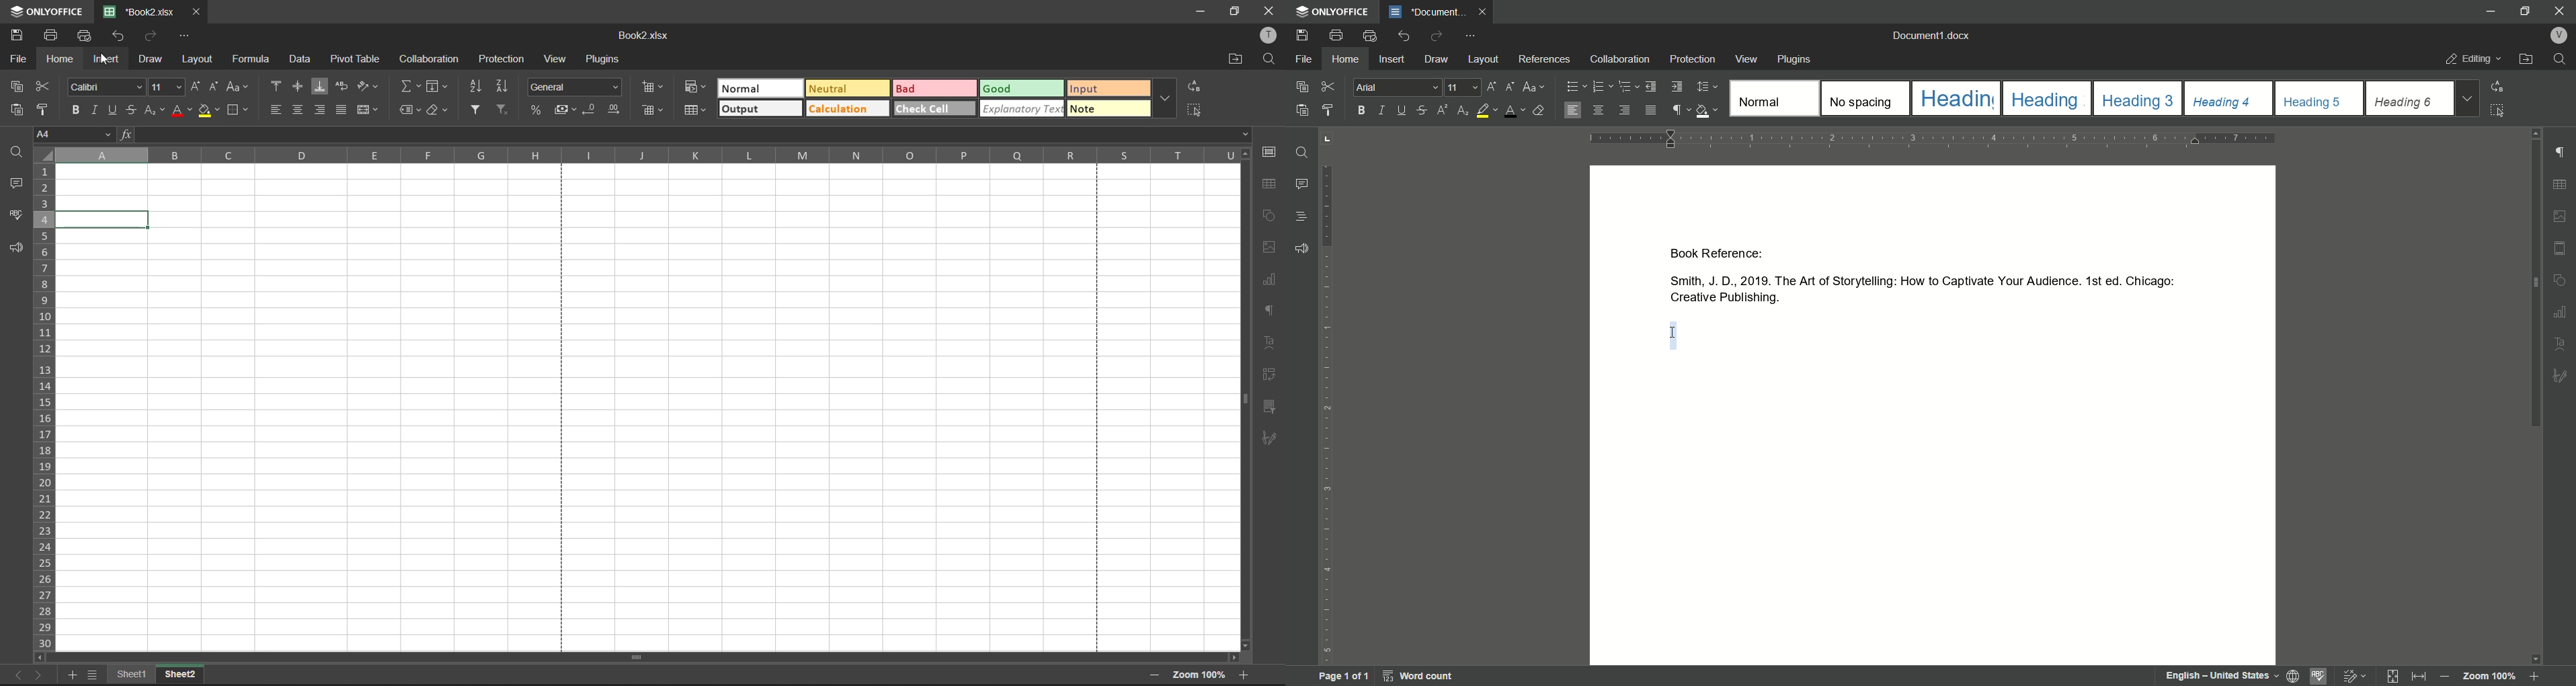  What do you see at coordinates (646, 155) in the screenshot?
I see `column names` at bounding box center [646, 155].